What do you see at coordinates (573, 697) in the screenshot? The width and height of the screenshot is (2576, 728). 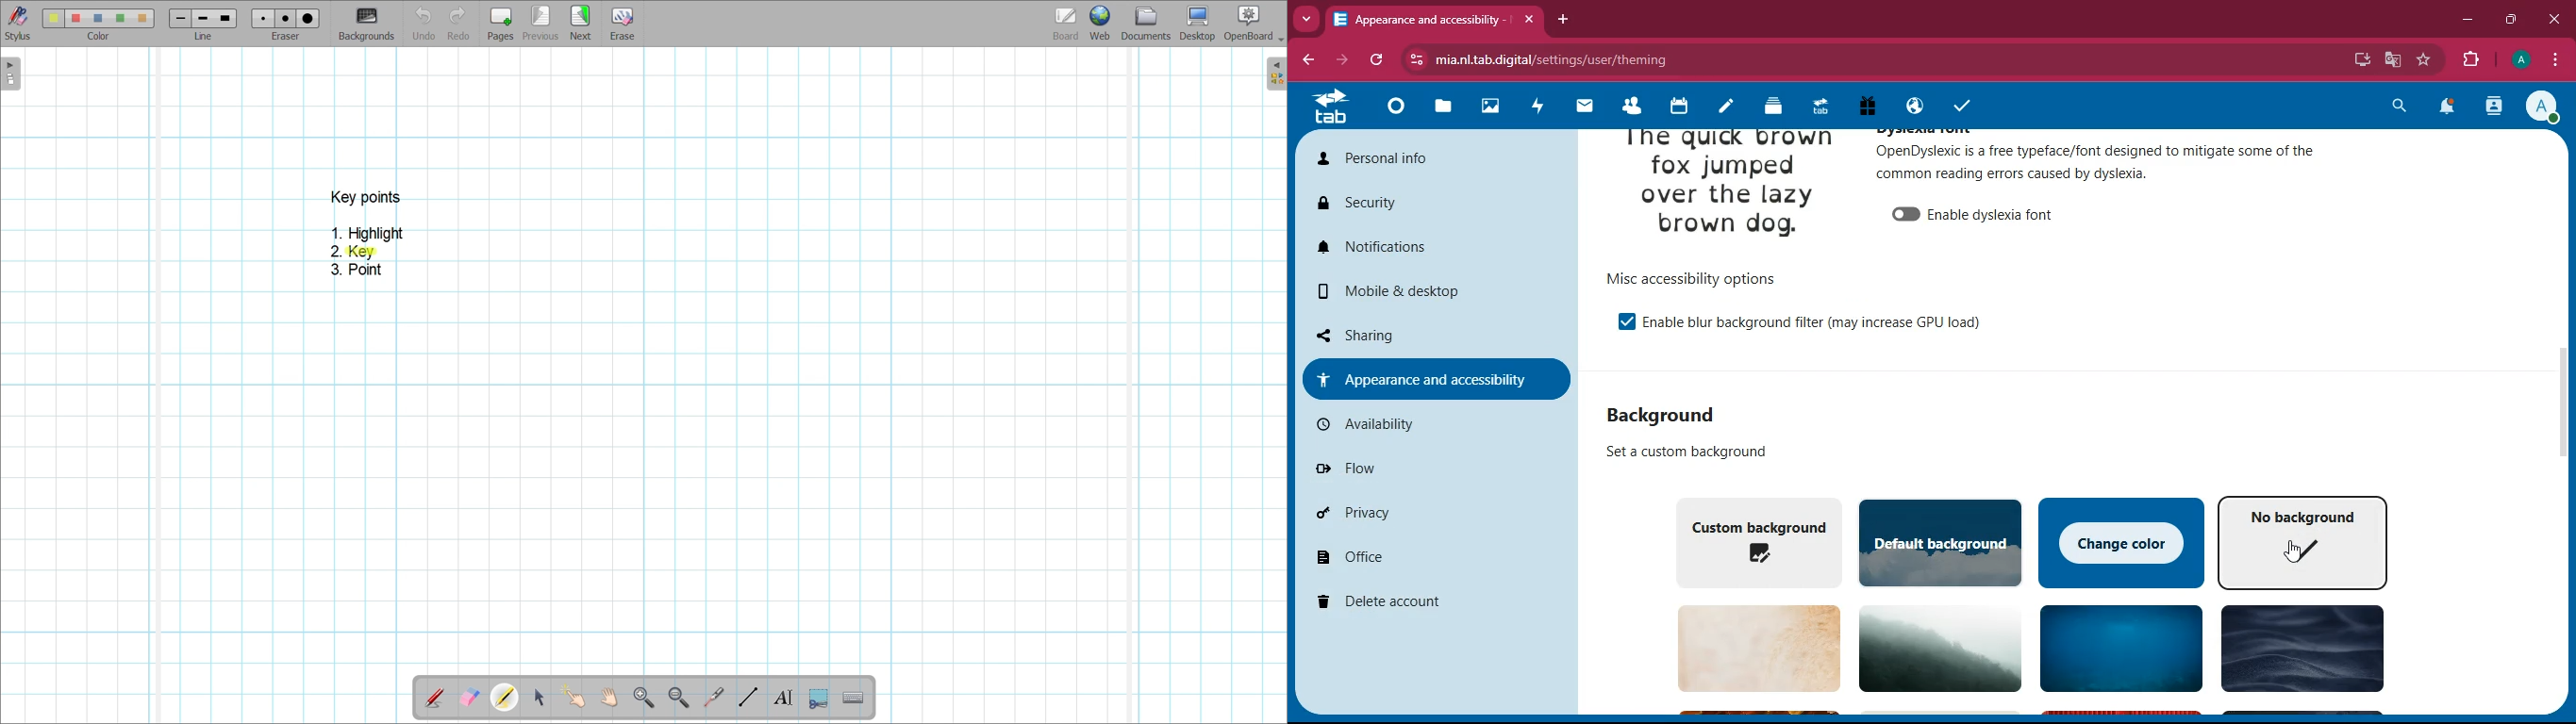 I see `Interact with items` at bounding box center [573, 697].